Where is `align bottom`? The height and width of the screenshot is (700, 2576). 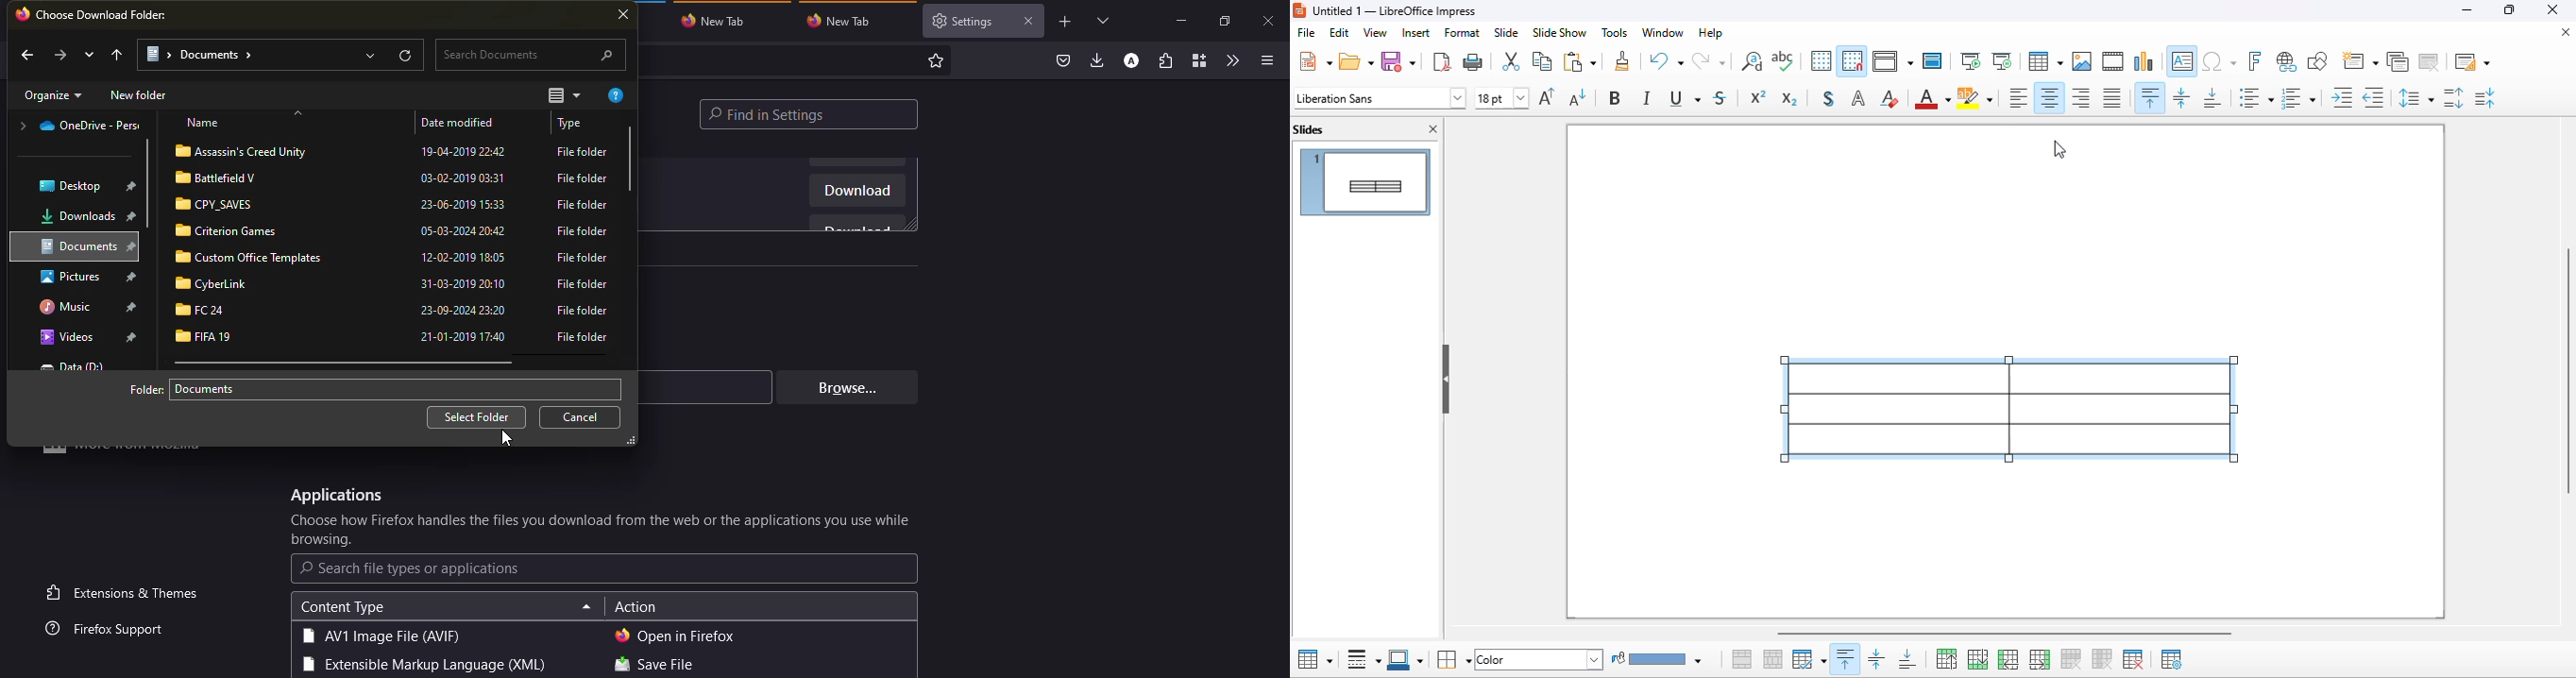
align bottom is located at coordinates (1909, 659).